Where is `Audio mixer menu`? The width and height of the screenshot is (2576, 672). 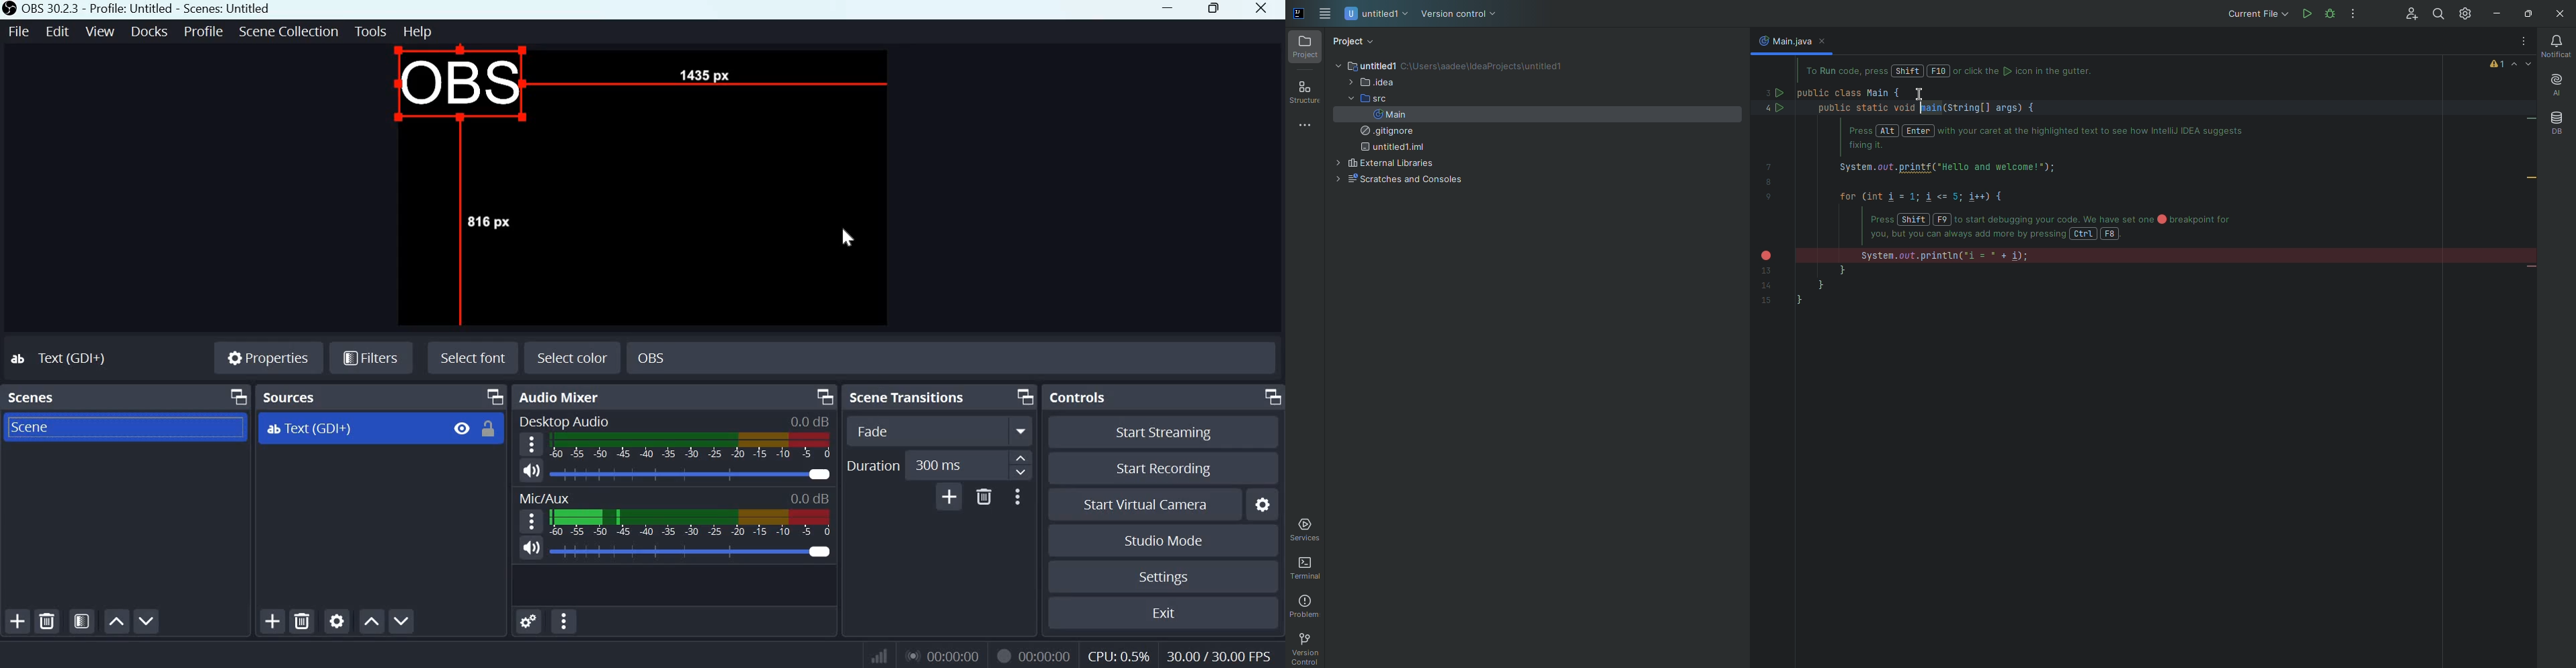
Audio mixer menu is located at coordinates (564, 621).